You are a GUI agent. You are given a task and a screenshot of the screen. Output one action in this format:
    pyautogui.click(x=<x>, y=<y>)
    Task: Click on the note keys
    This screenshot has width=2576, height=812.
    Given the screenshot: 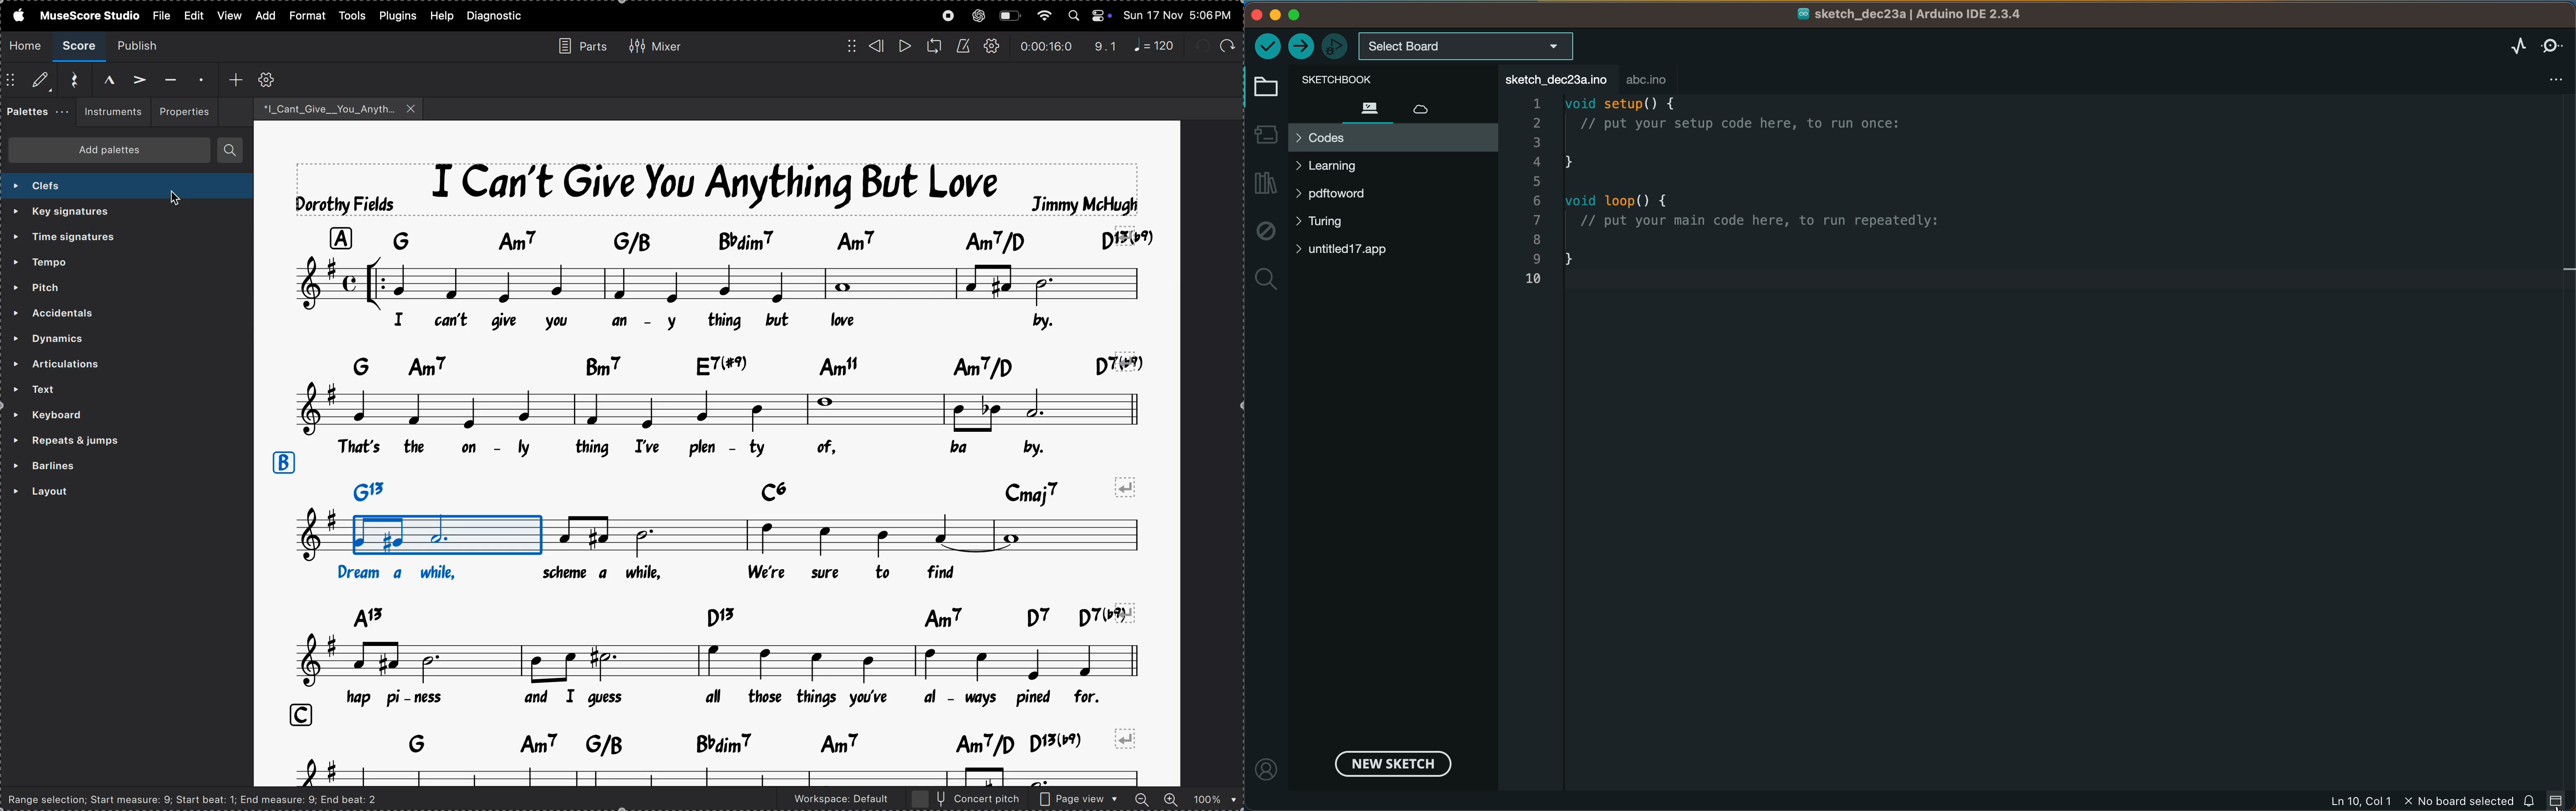 What is the action you would take?
    pyautogui.click(x=730, y=239)
    